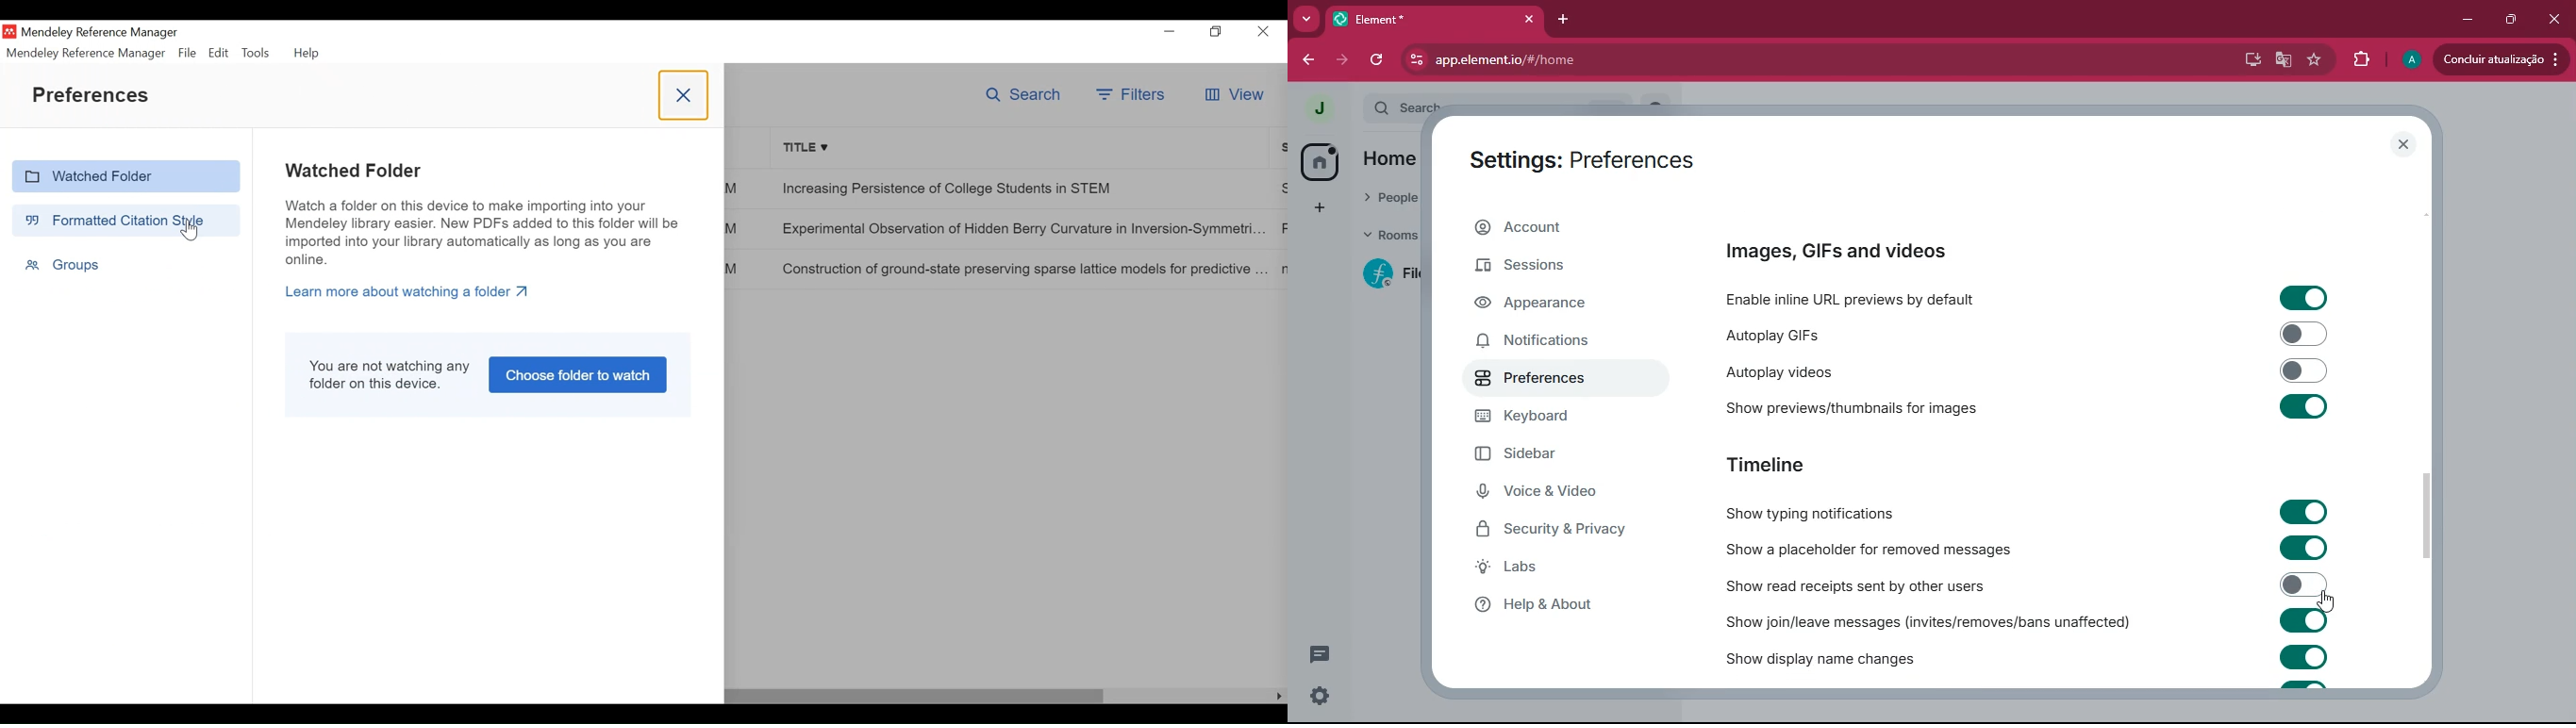 The image size is (2576, 728). Describe the element at coordinates (1552, 342) in the screenshot. I see `notifications` at that location.